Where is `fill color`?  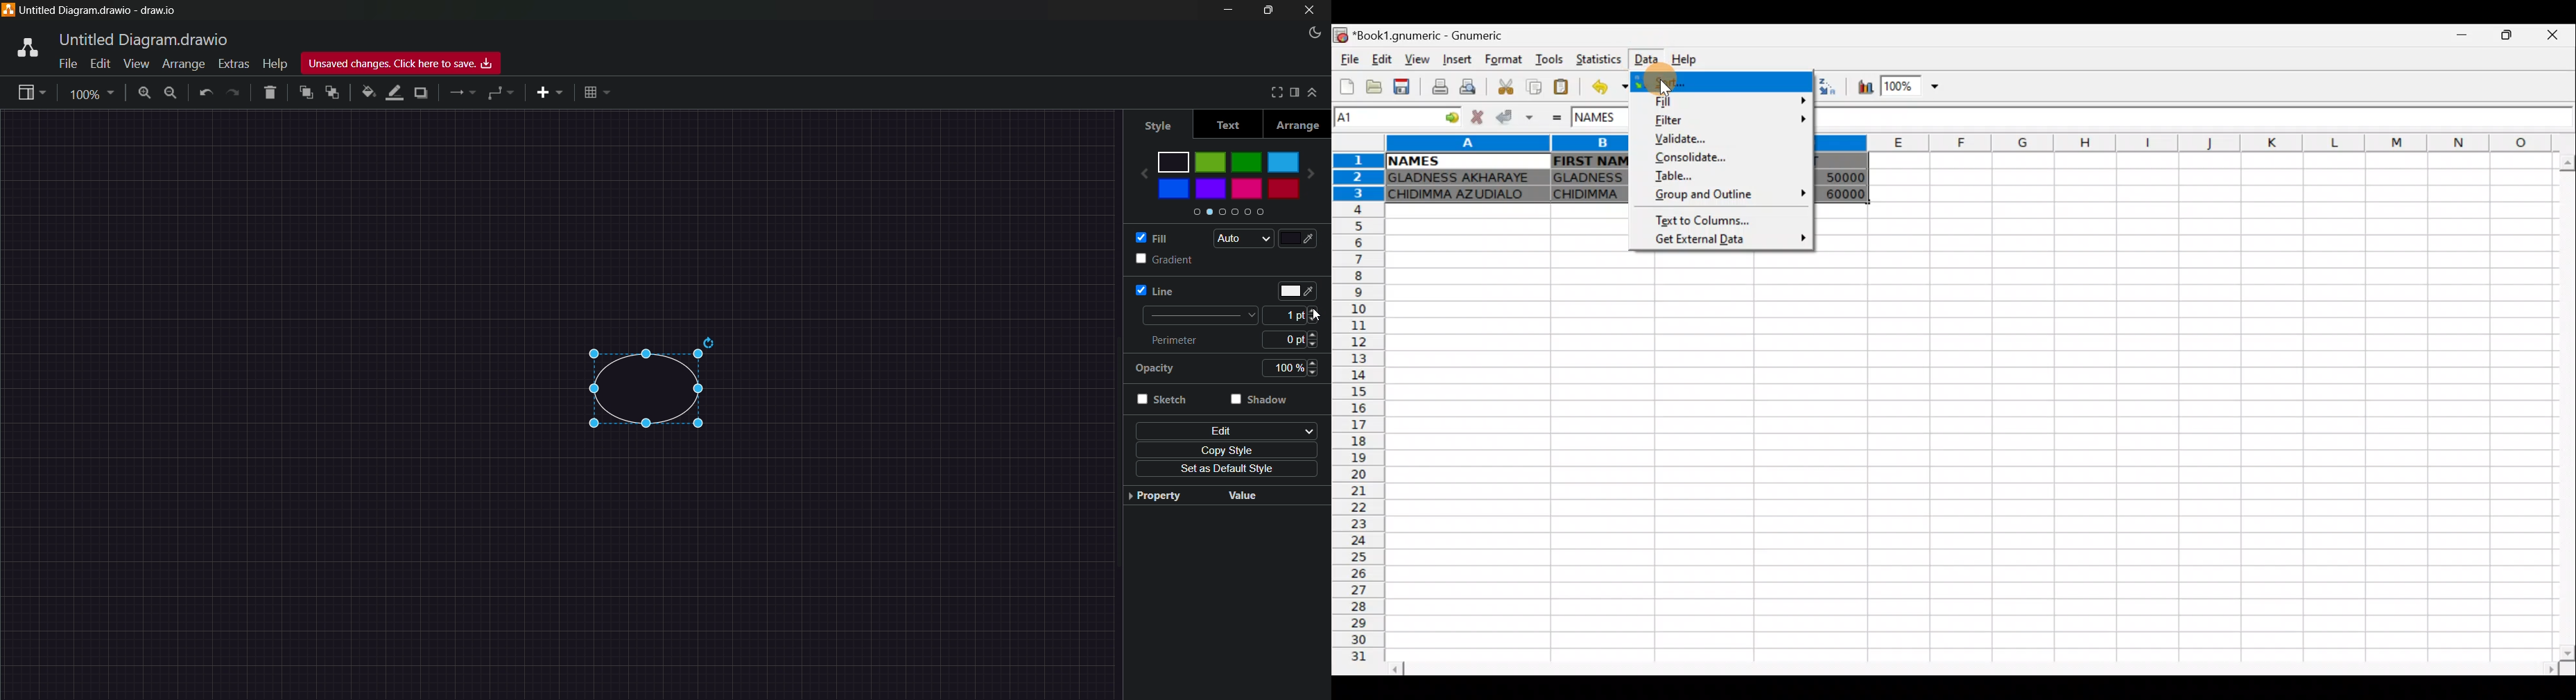
fill color is located at coordinates (367, 92).